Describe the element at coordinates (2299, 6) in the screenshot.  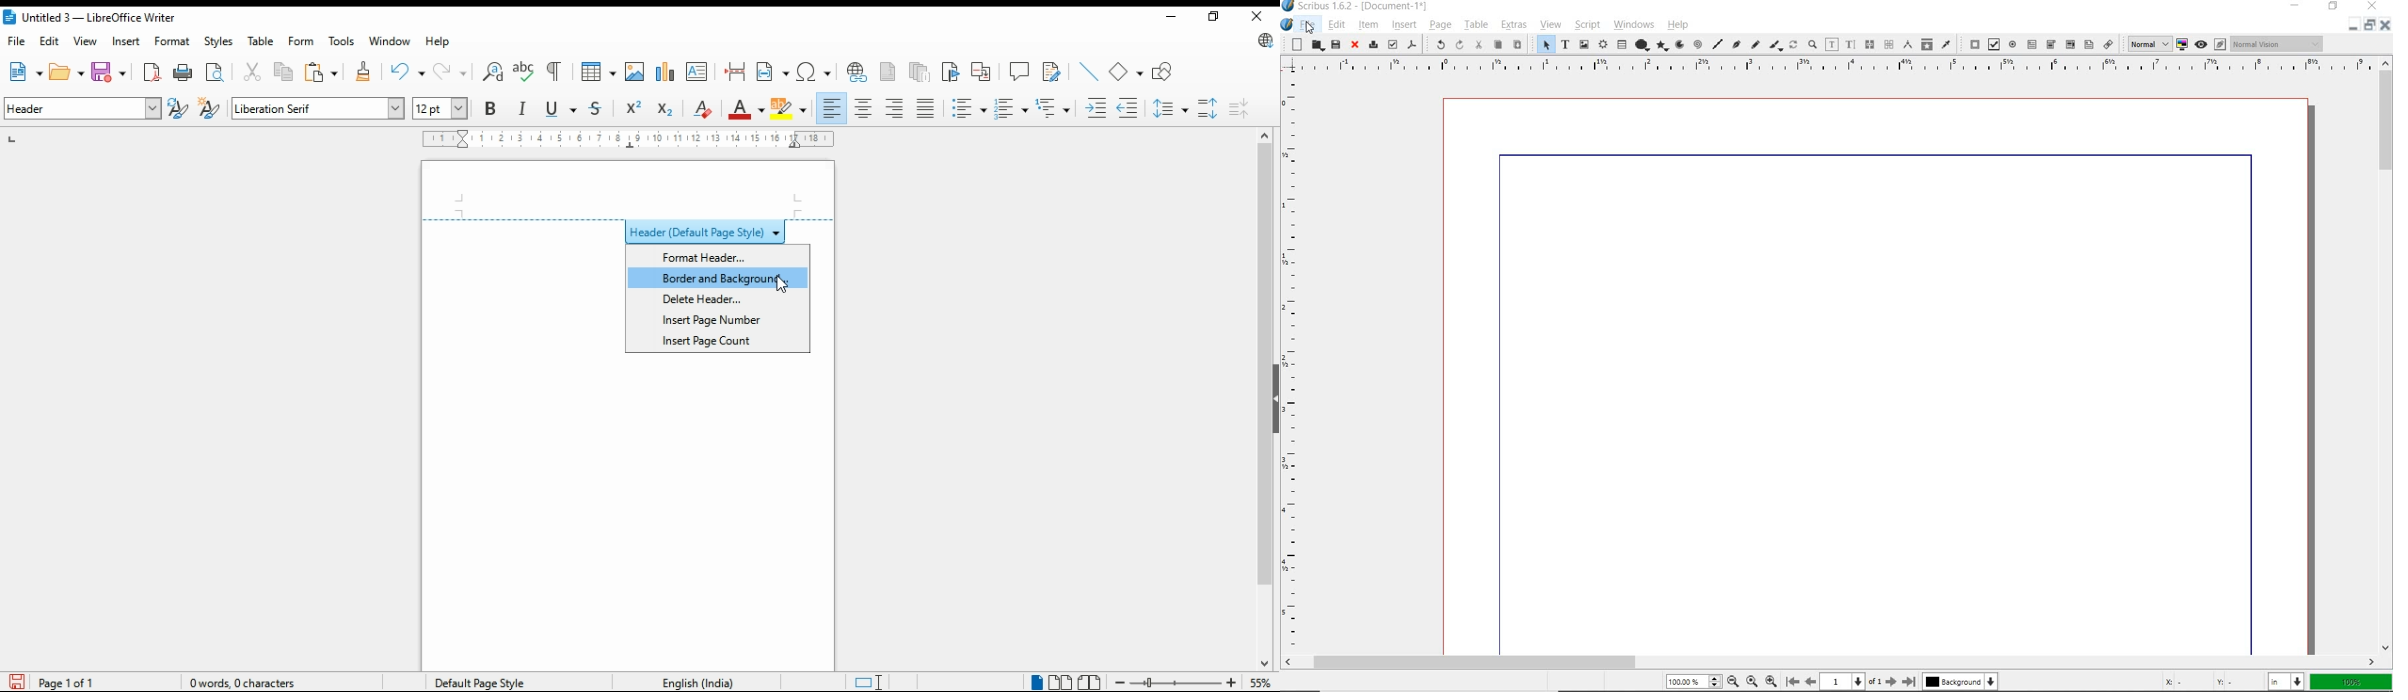
I see `minimize` at that location.